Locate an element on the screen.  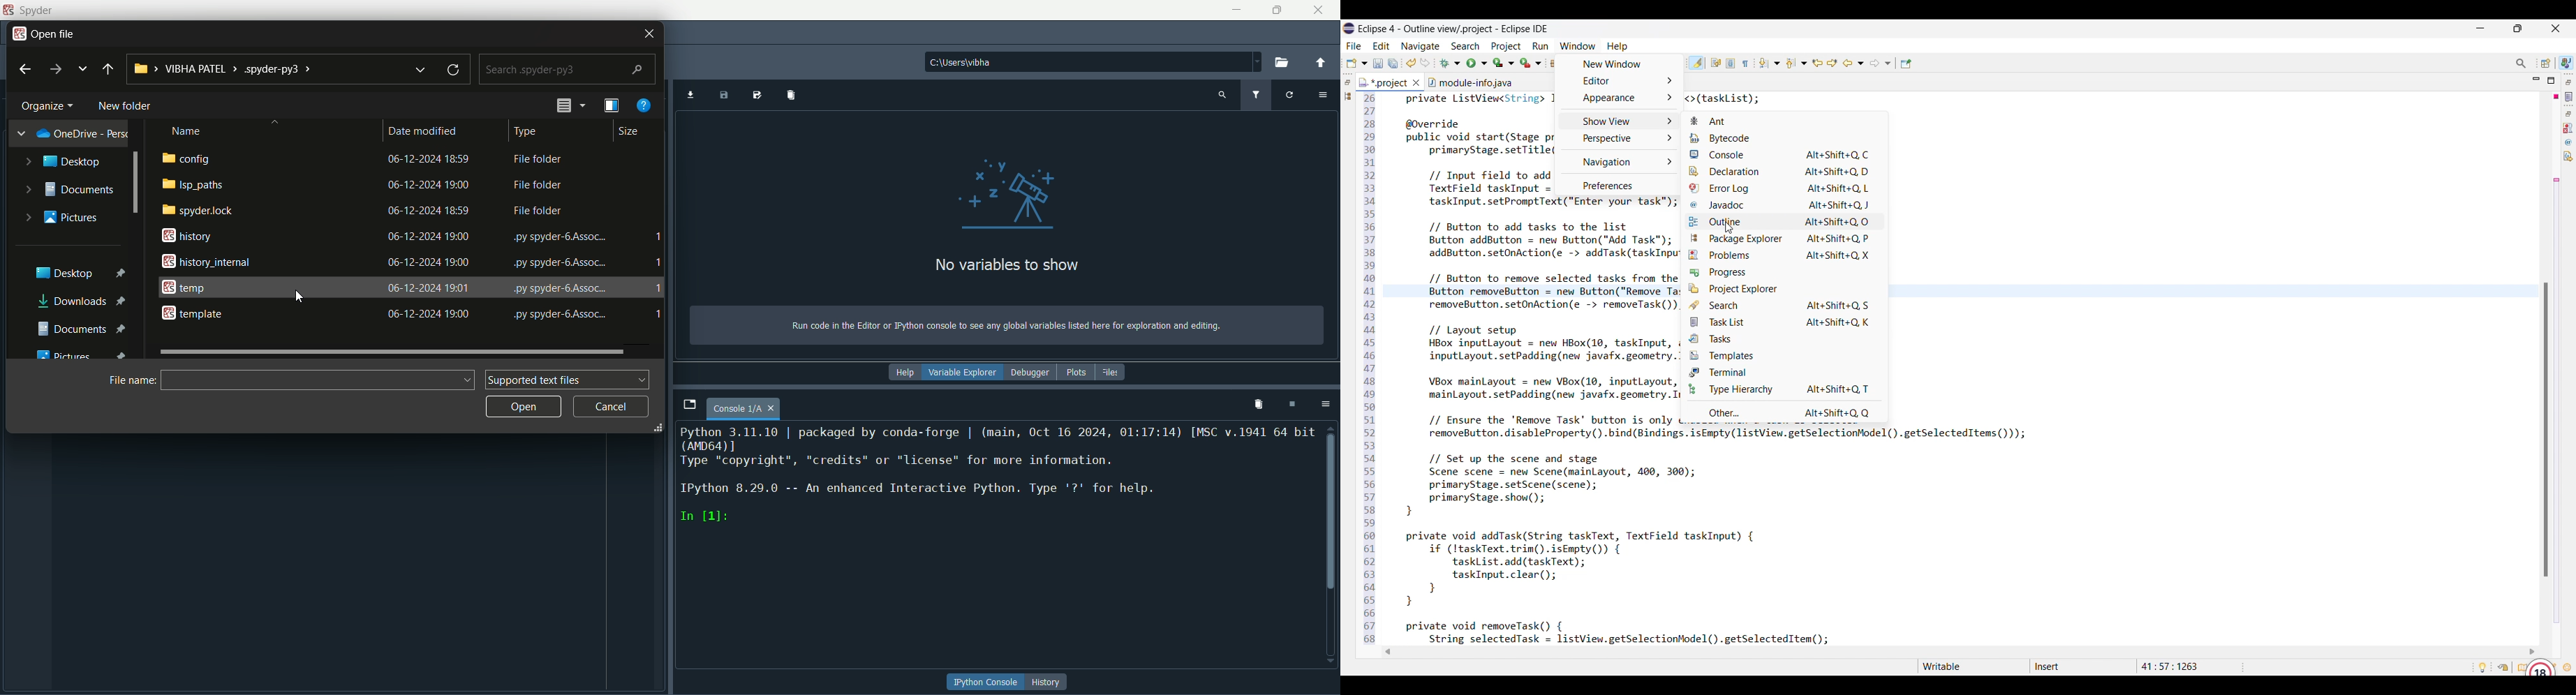
save data1 is located at coordinates (656, 260).